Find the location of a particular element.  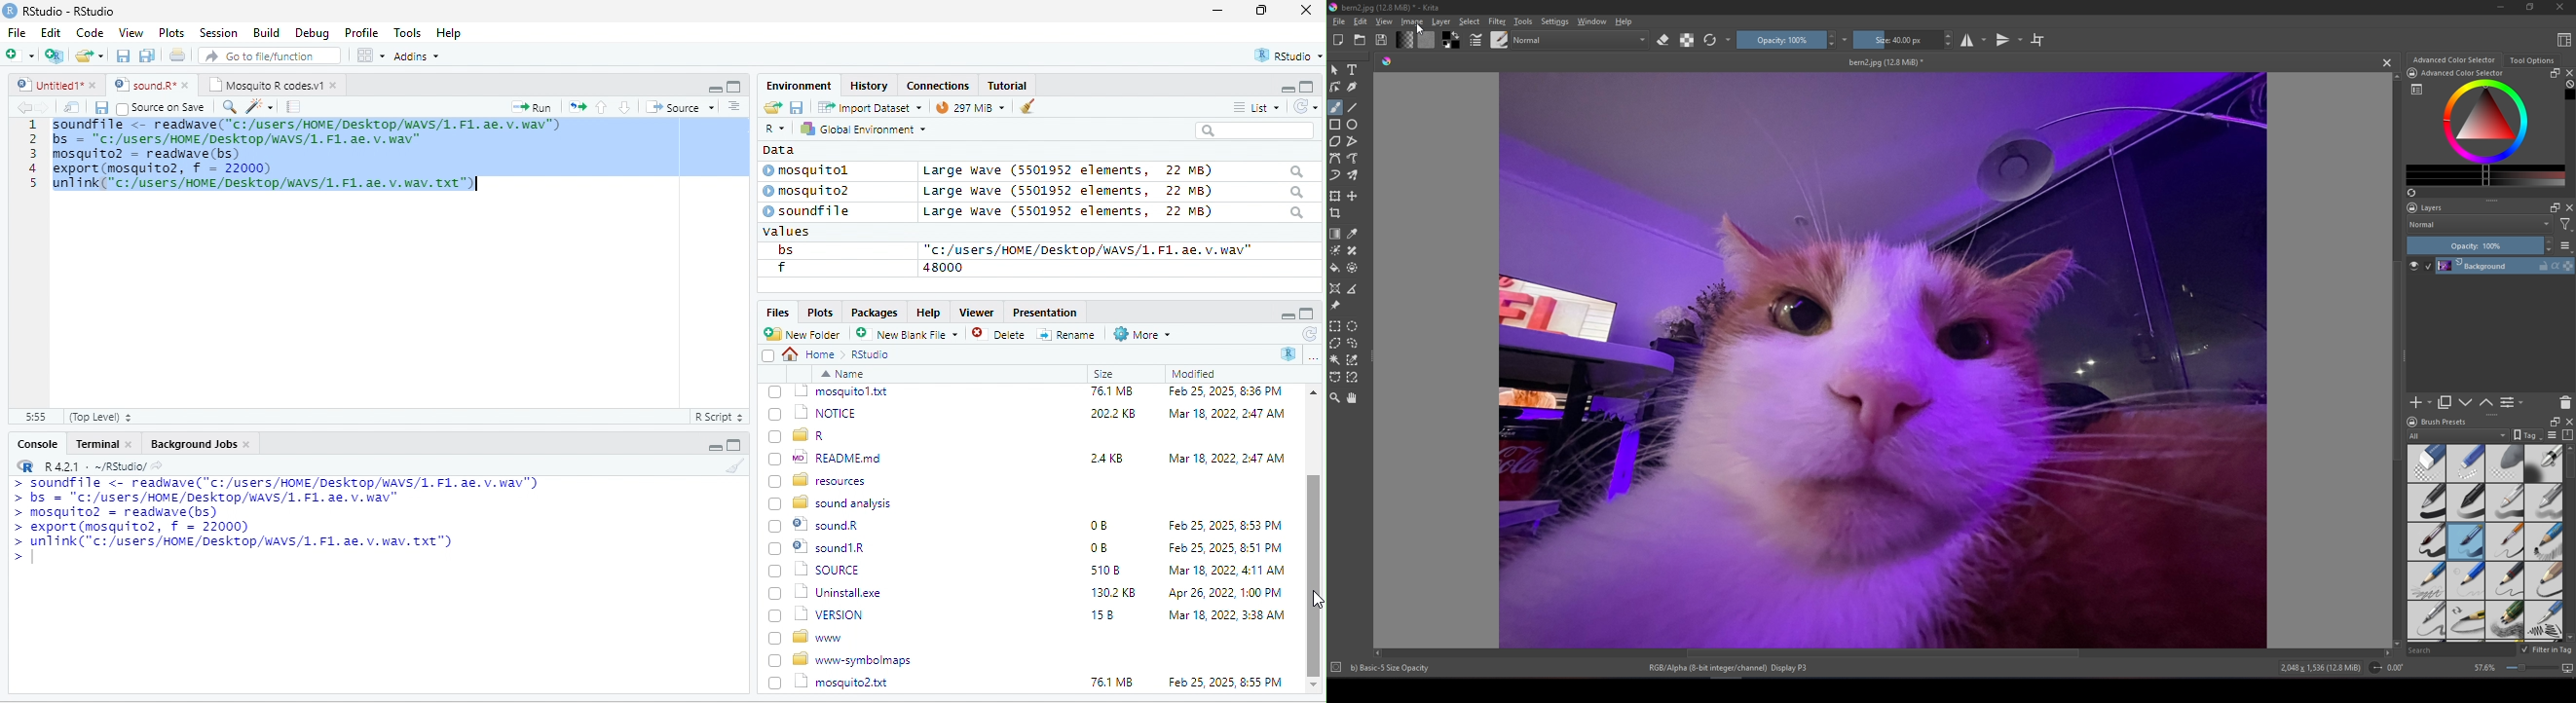

open is located at coordinates (771, 108).